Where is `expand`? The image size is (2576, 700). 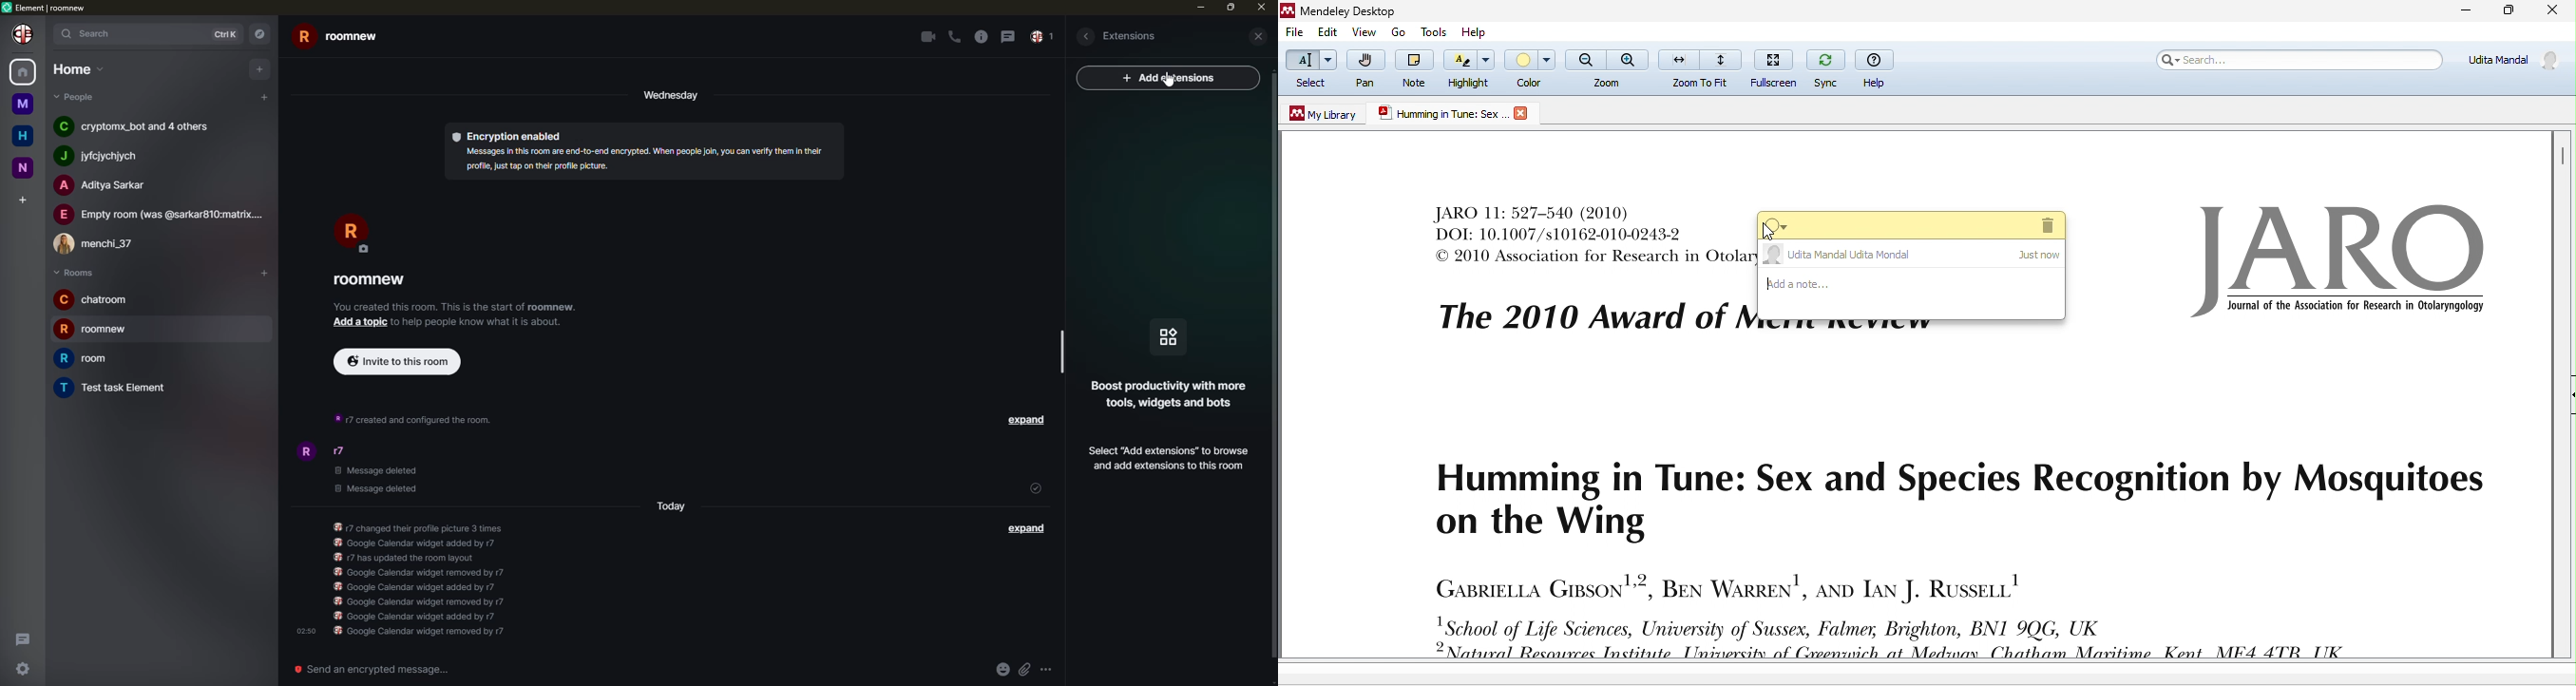 expand is located at coordinates (1027, 529).